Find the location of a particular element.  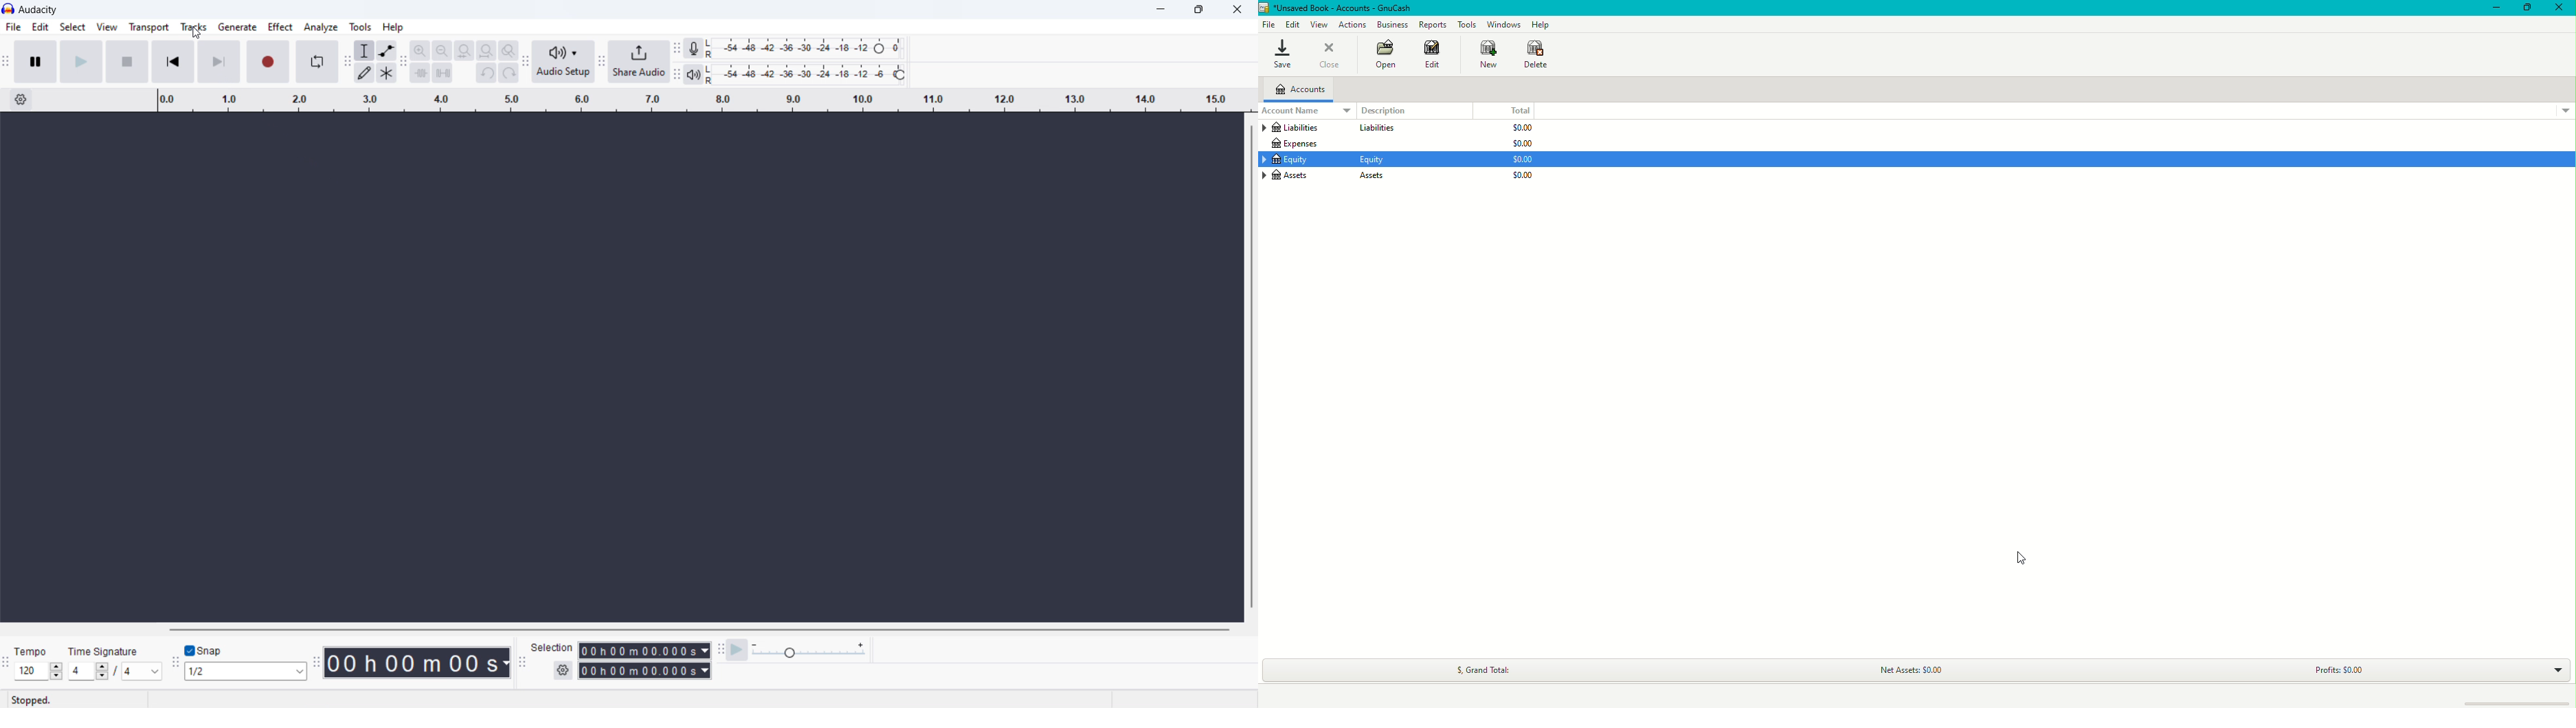

Help is located at coordinates (1539, 24).